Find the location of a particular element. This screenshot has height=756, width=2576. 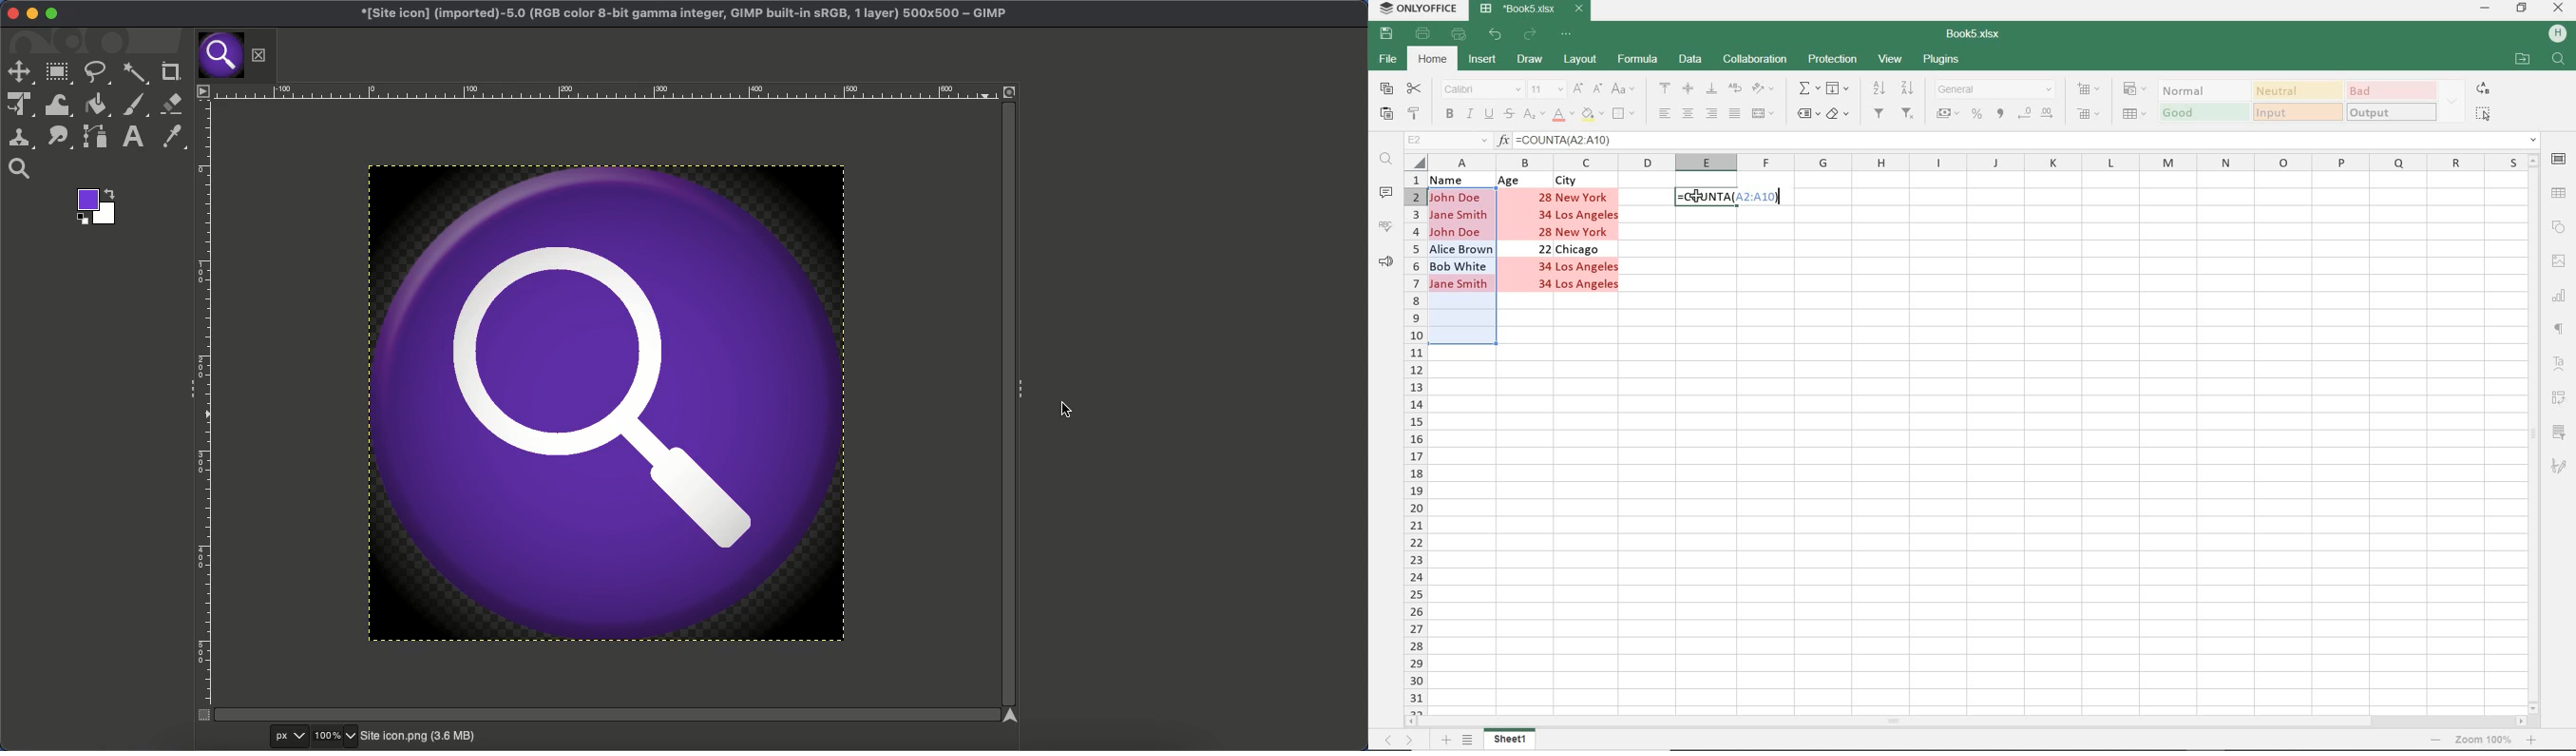

Text is located at coordinates (130, 137).